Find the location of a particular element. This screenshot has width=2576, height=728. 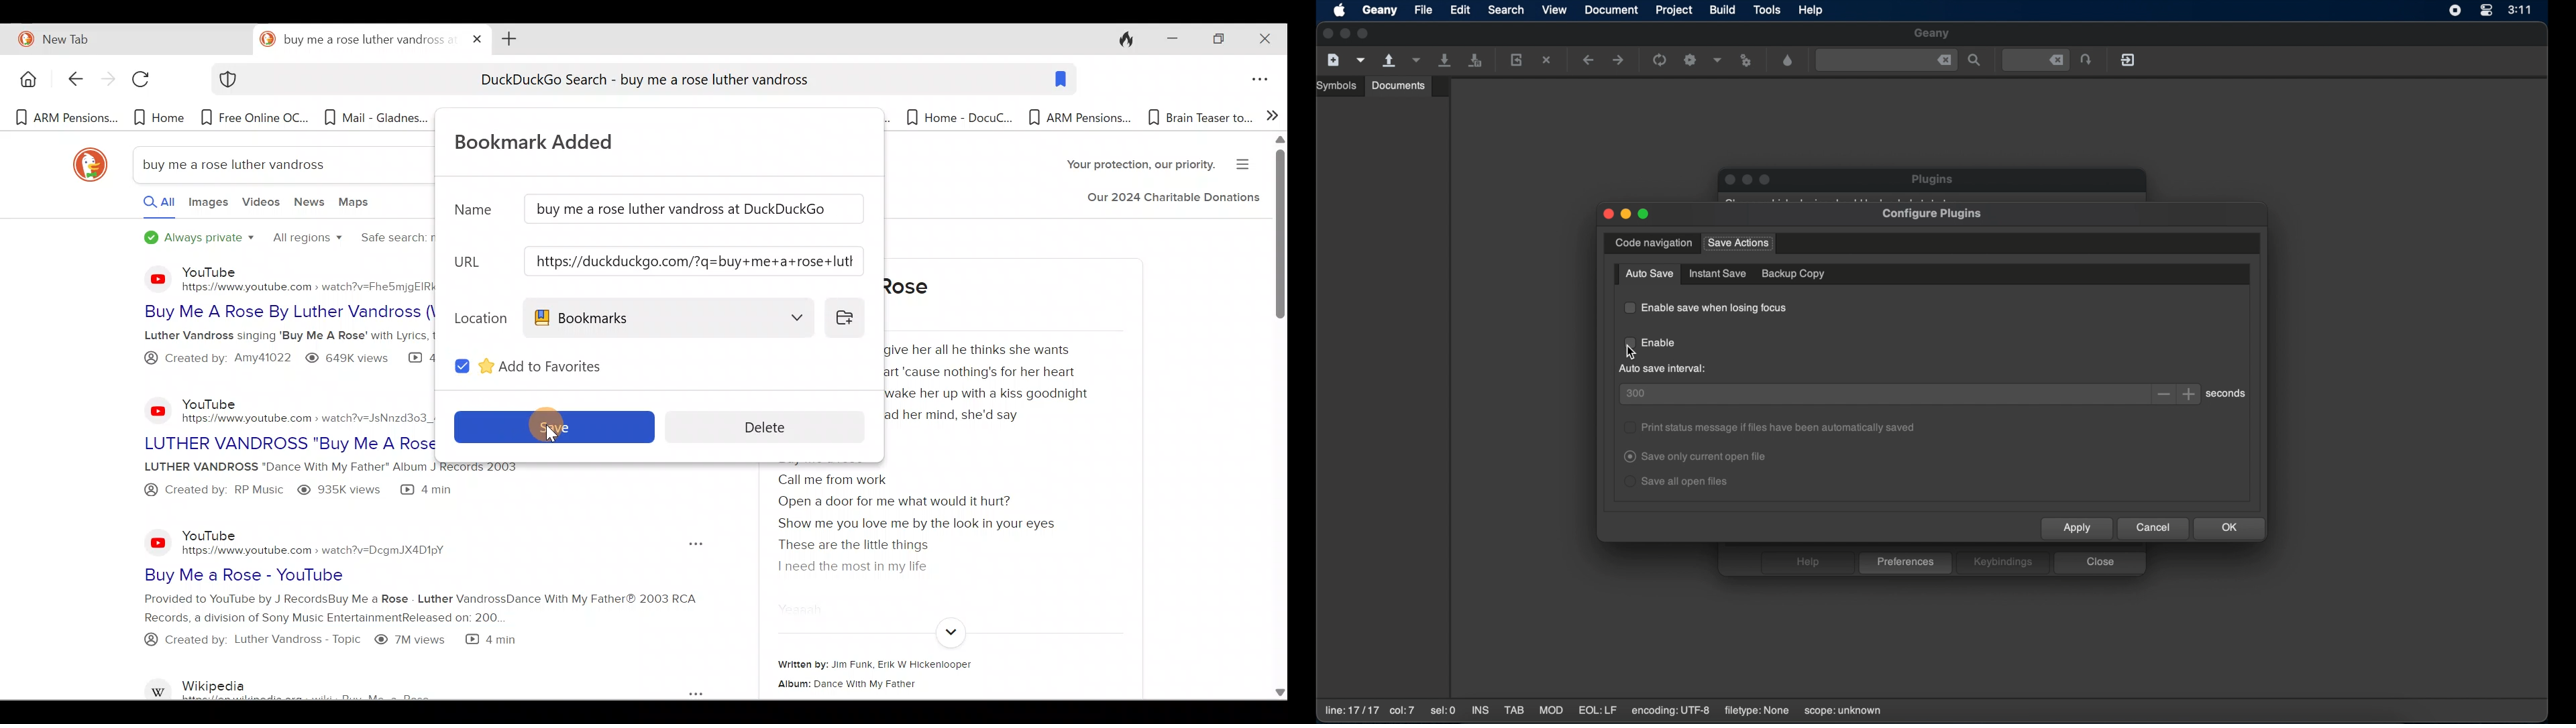

decrement is located at coordinates (2164, 394).